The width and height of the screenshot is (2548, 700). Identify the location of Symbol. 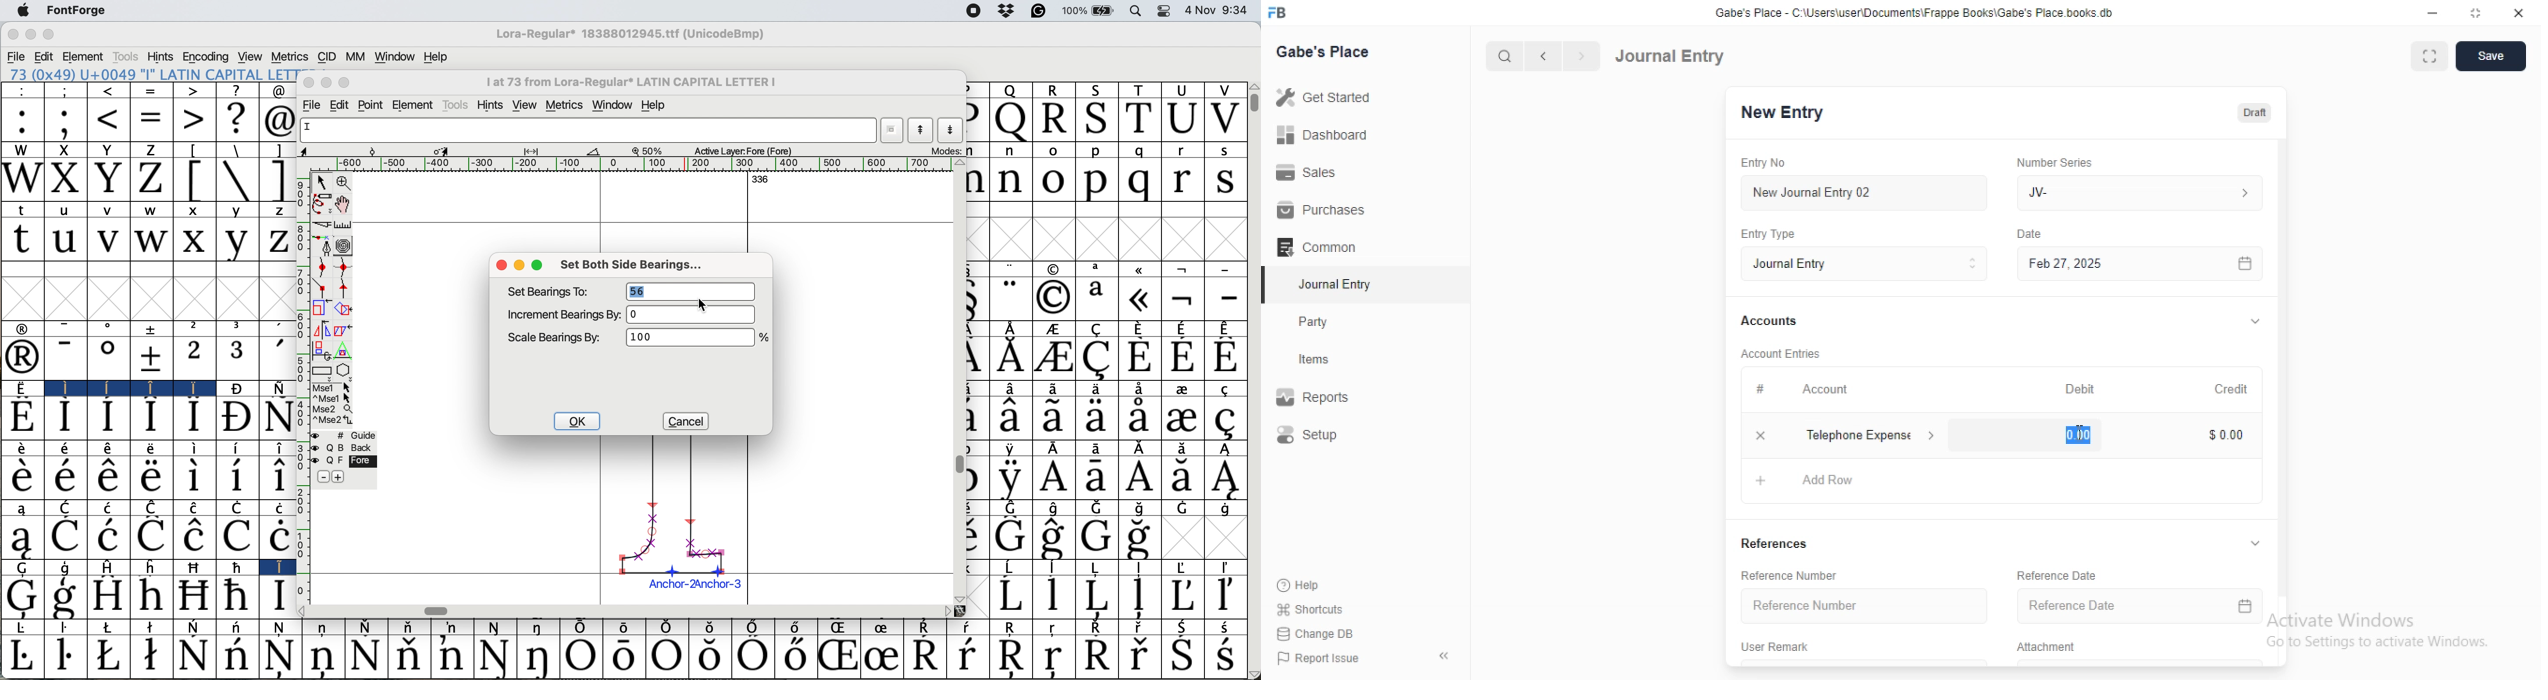
(1142, 448).